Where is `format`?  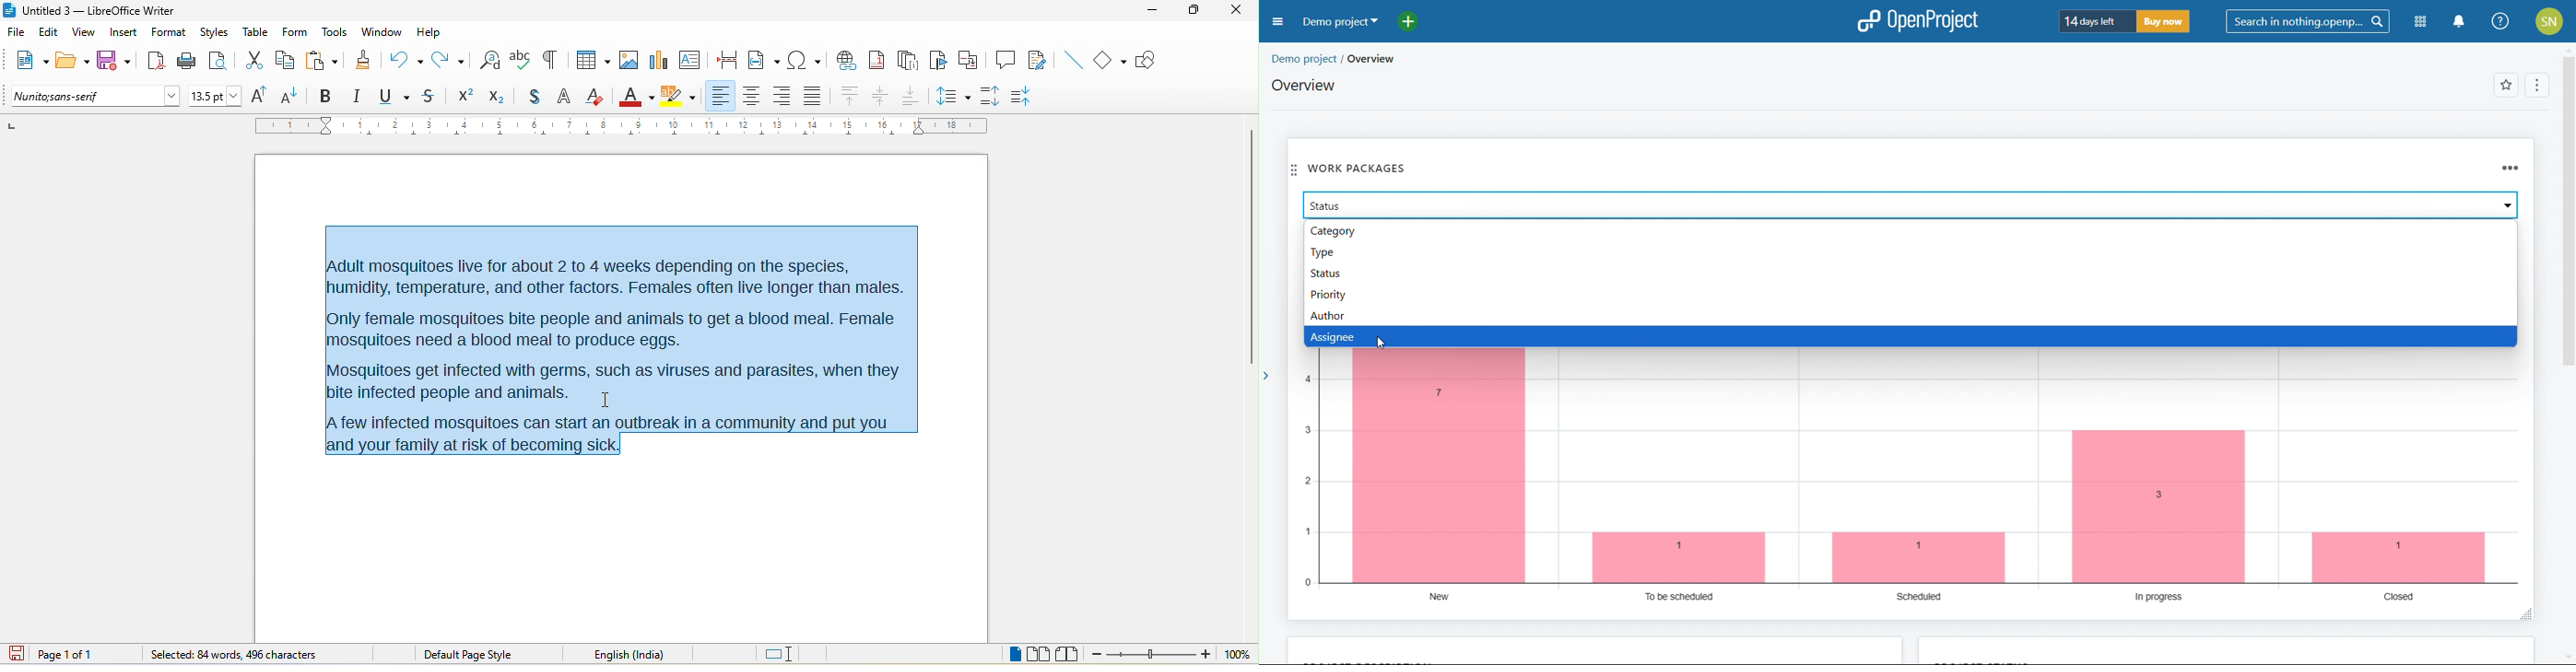 format is located at coordinates (169, 34).